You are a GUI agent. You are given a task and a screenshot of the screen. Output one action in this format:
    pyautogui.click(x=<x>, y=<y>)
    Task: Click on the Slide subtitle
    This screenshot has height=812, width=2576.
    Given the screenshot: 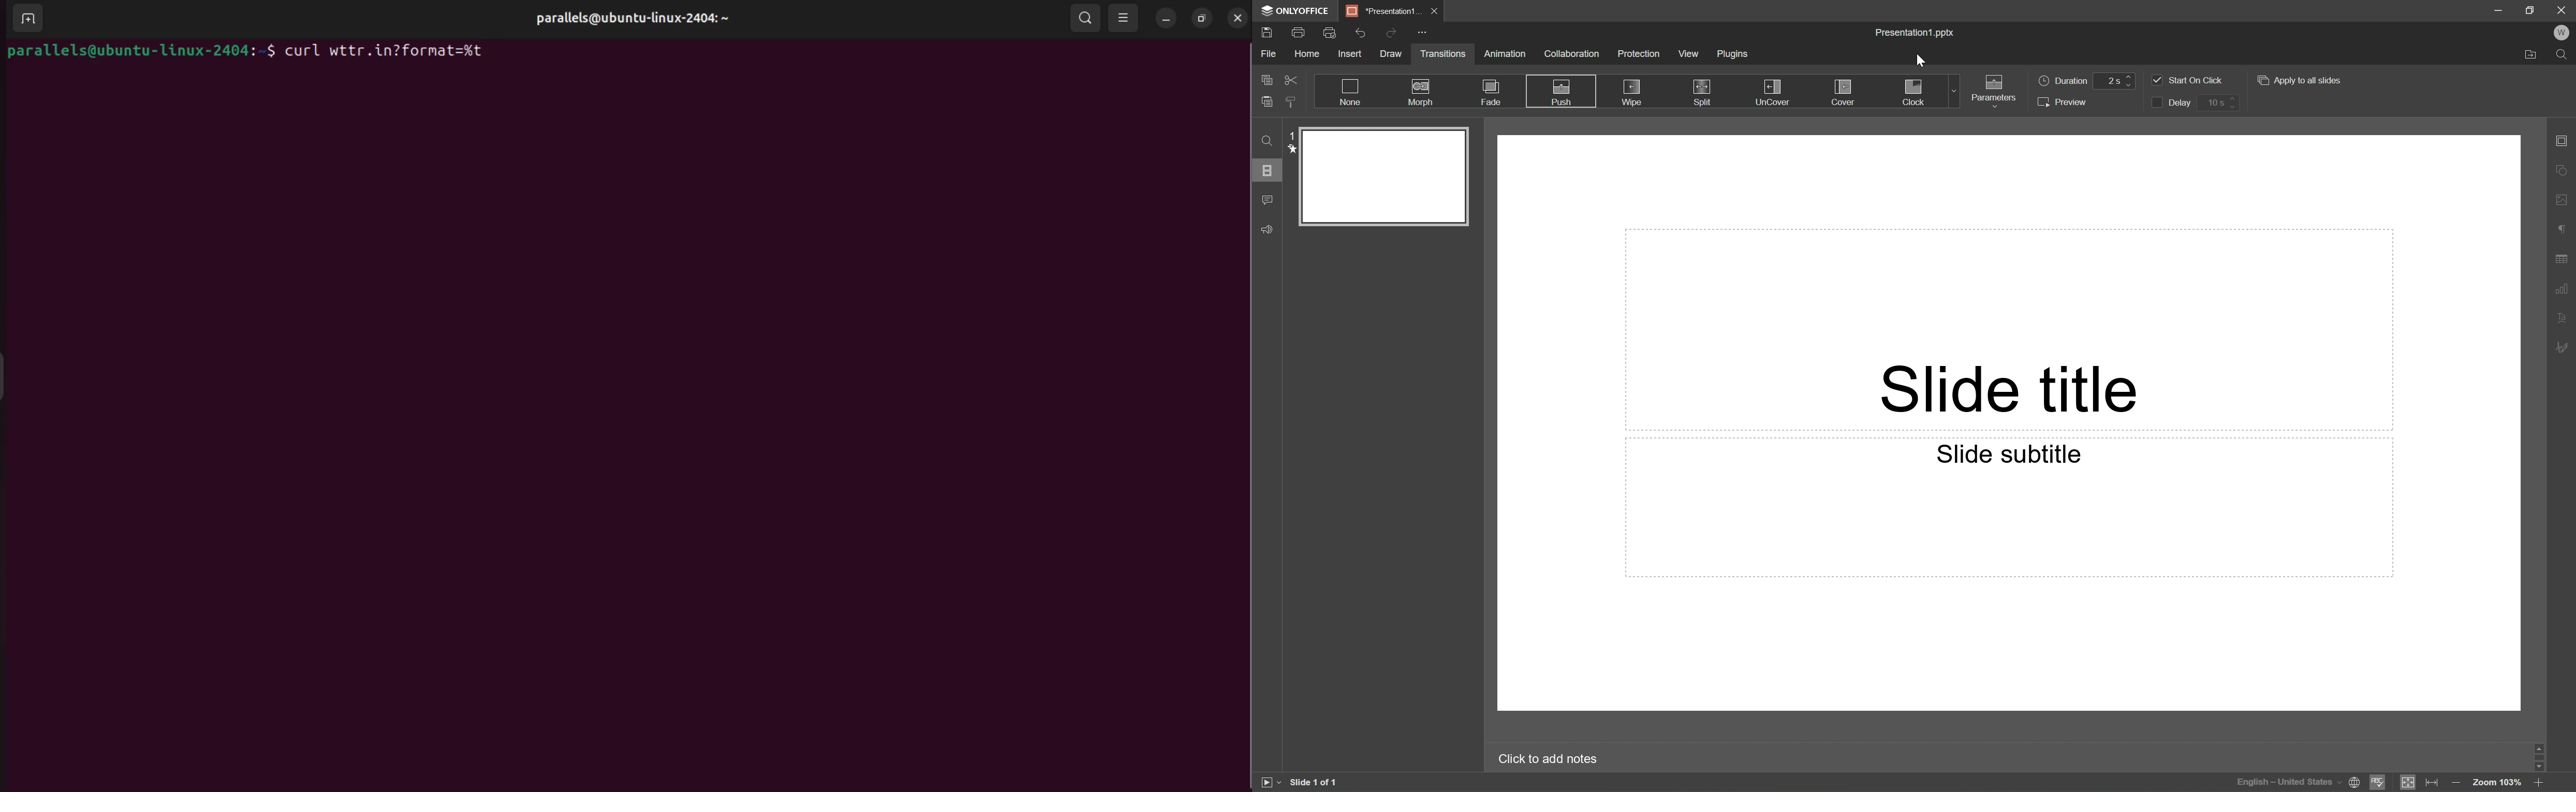 What is the action you would take?
    pyautogui.click(x=2008, y=457)
    